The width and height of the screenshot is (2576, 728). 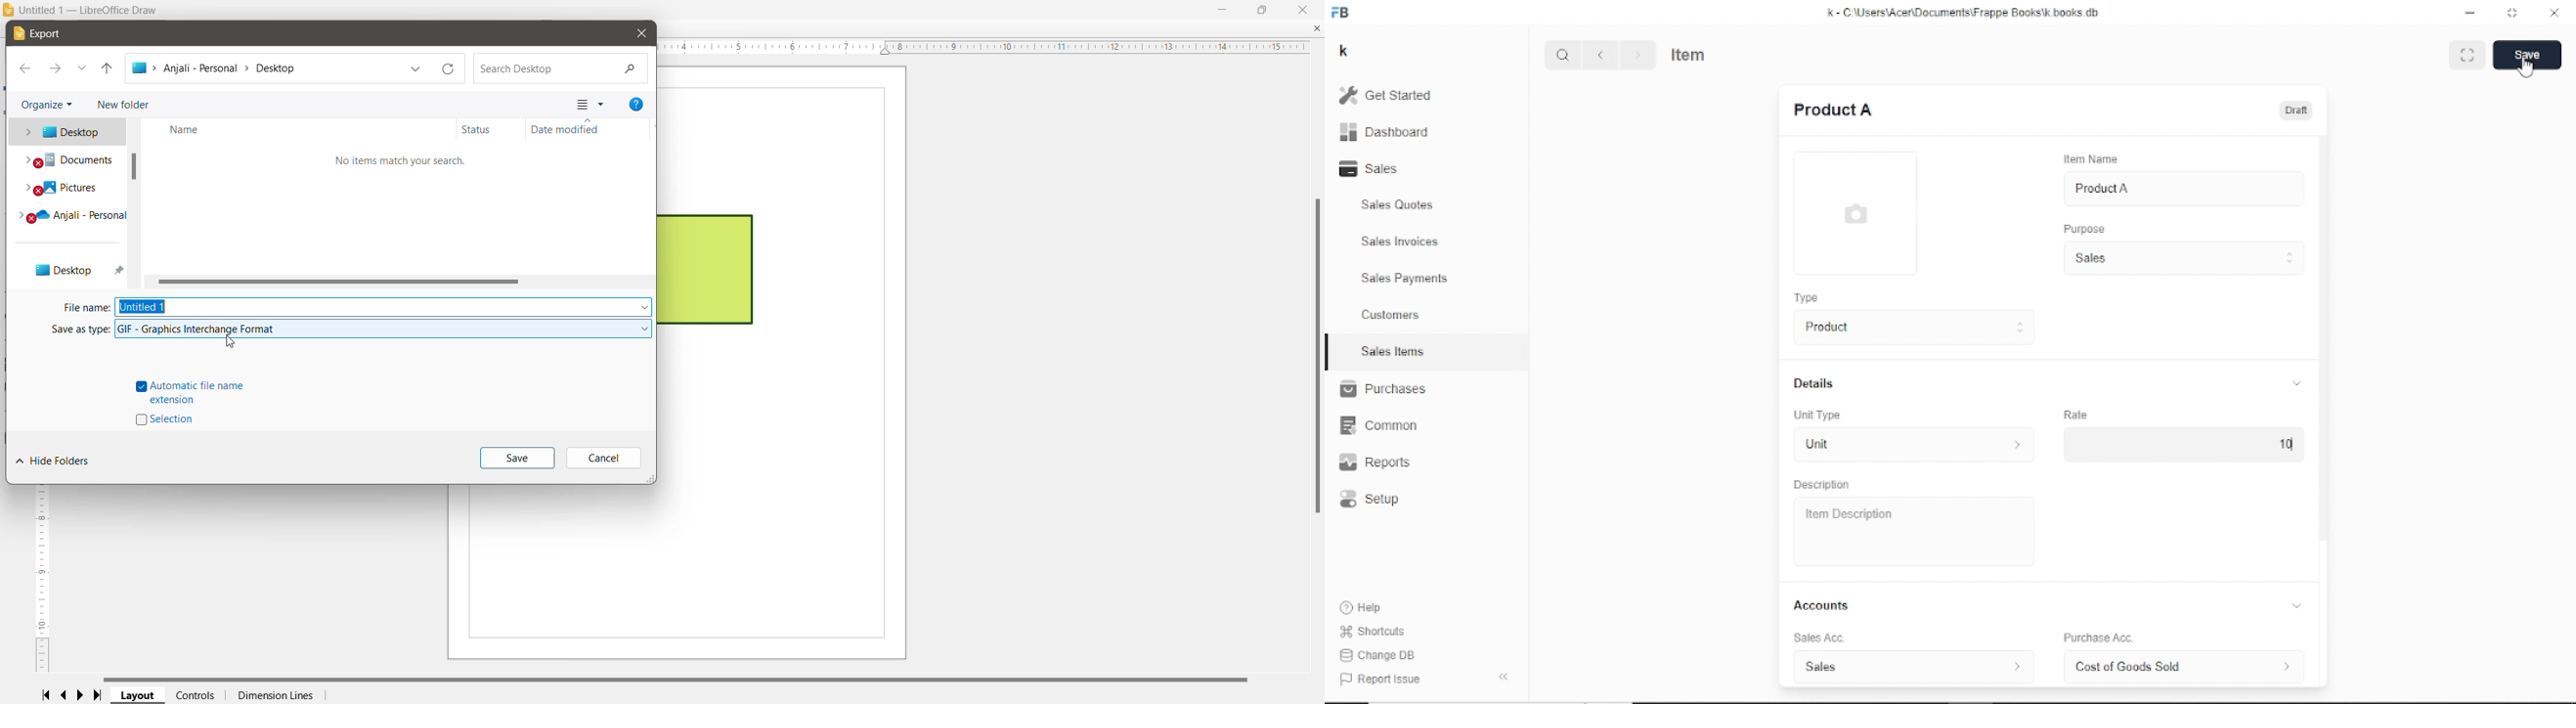 I want to click on Sales Invoices, so click(x=1400, y=242).